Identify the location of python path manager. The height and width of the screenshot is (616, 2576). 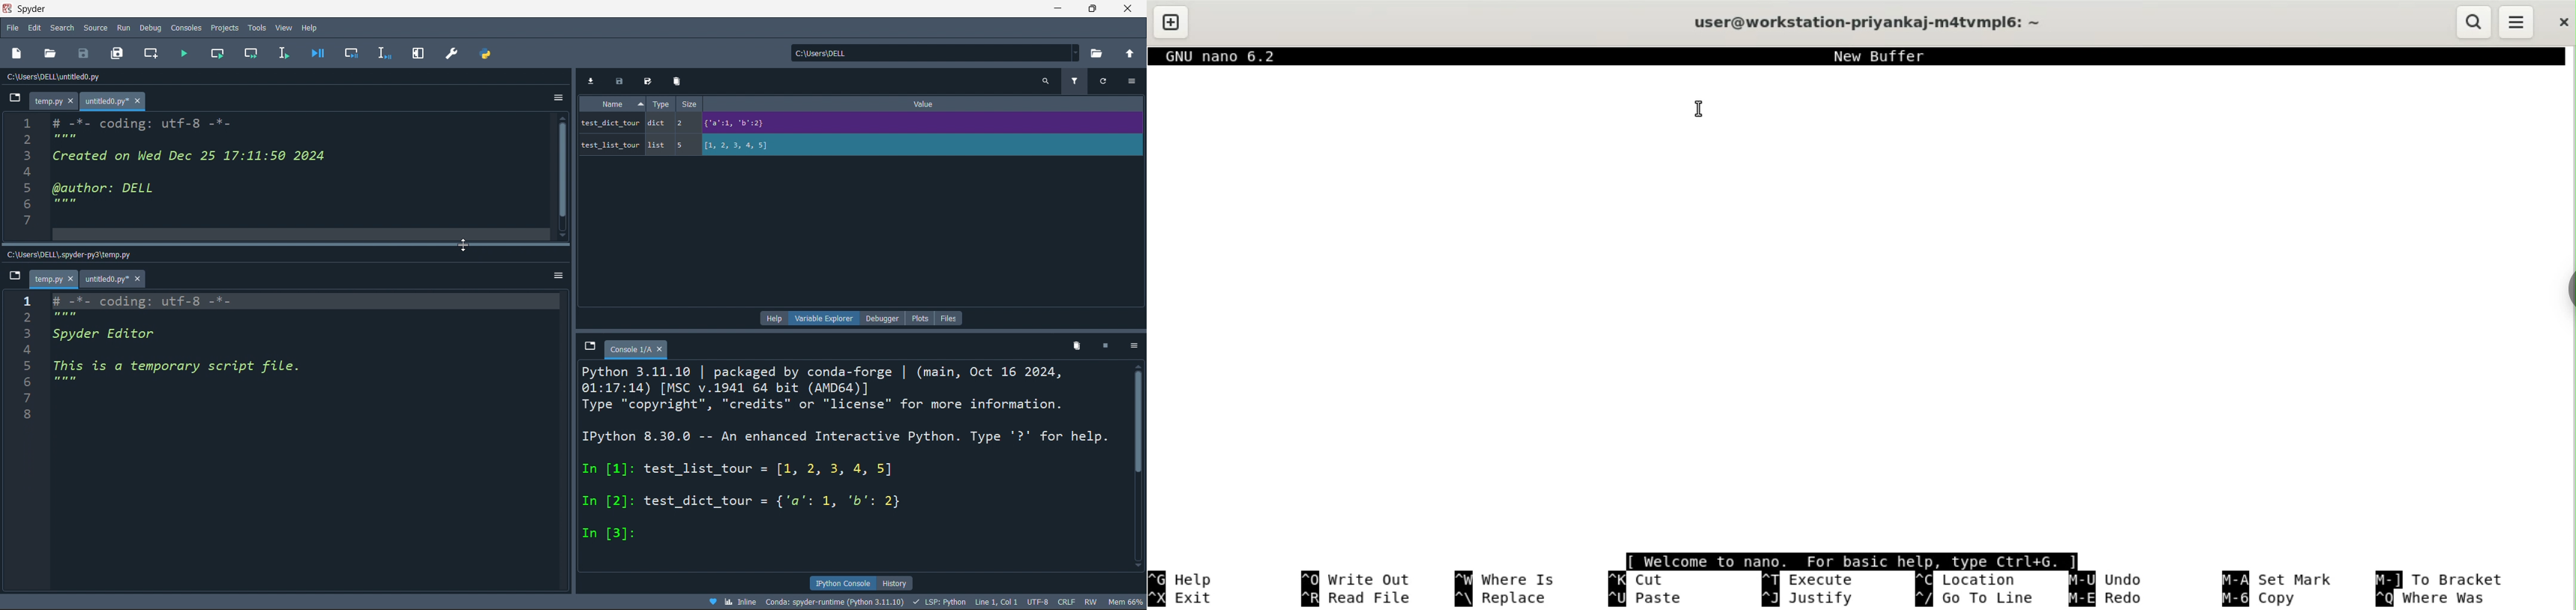
(483, 54).